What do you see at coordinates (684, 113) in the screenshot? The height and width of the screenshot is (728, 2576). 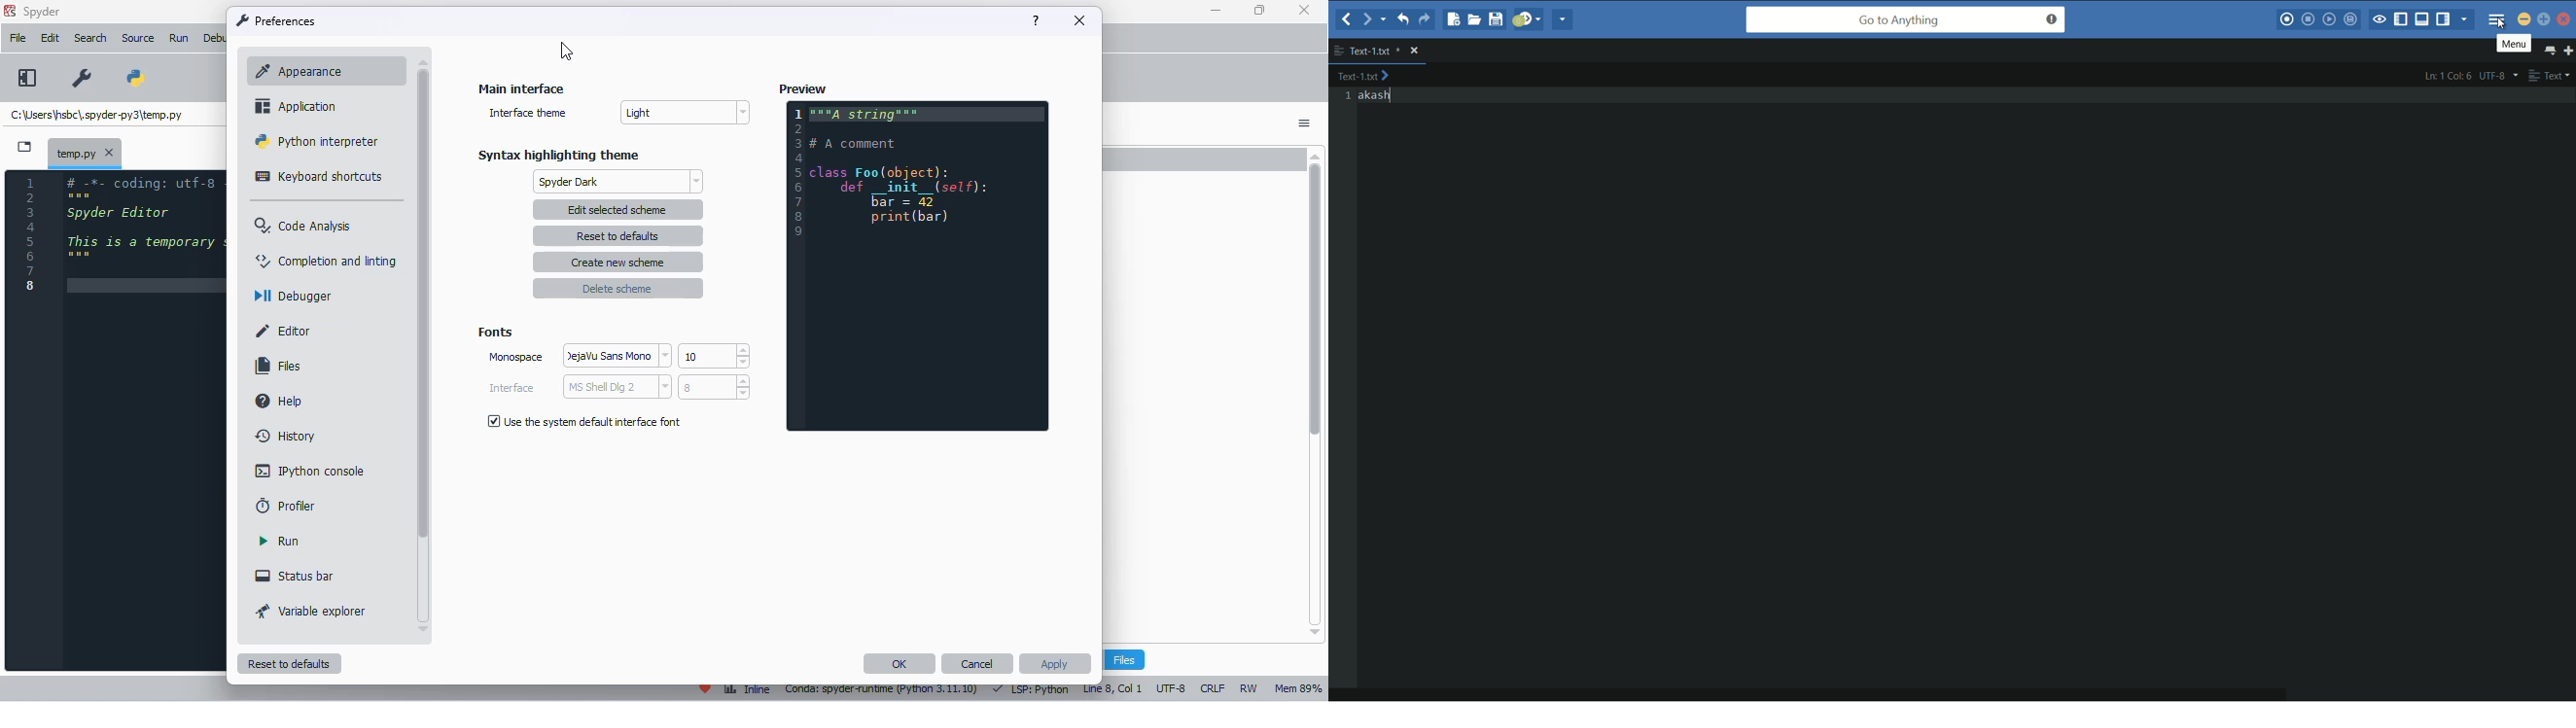 I see `light` at bounding box center [684, 113].